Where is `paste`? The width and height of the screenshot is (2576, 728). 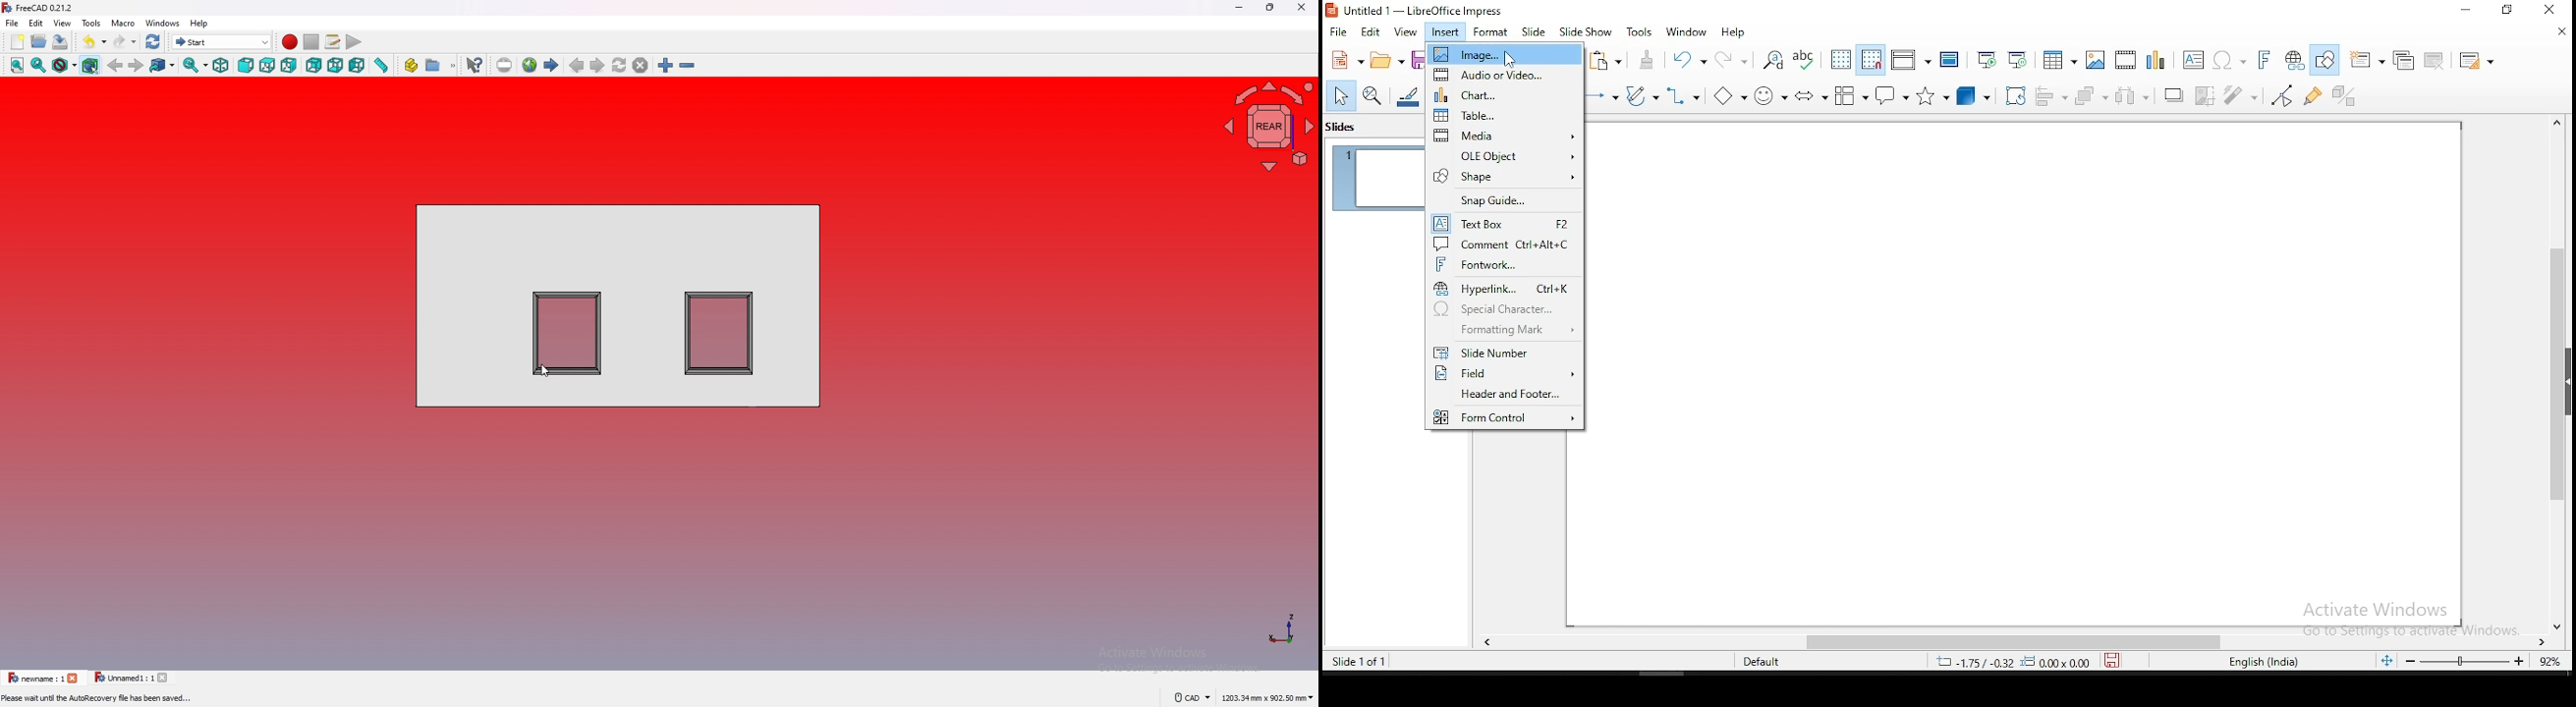
paste is located at coordinates (1604, 61).